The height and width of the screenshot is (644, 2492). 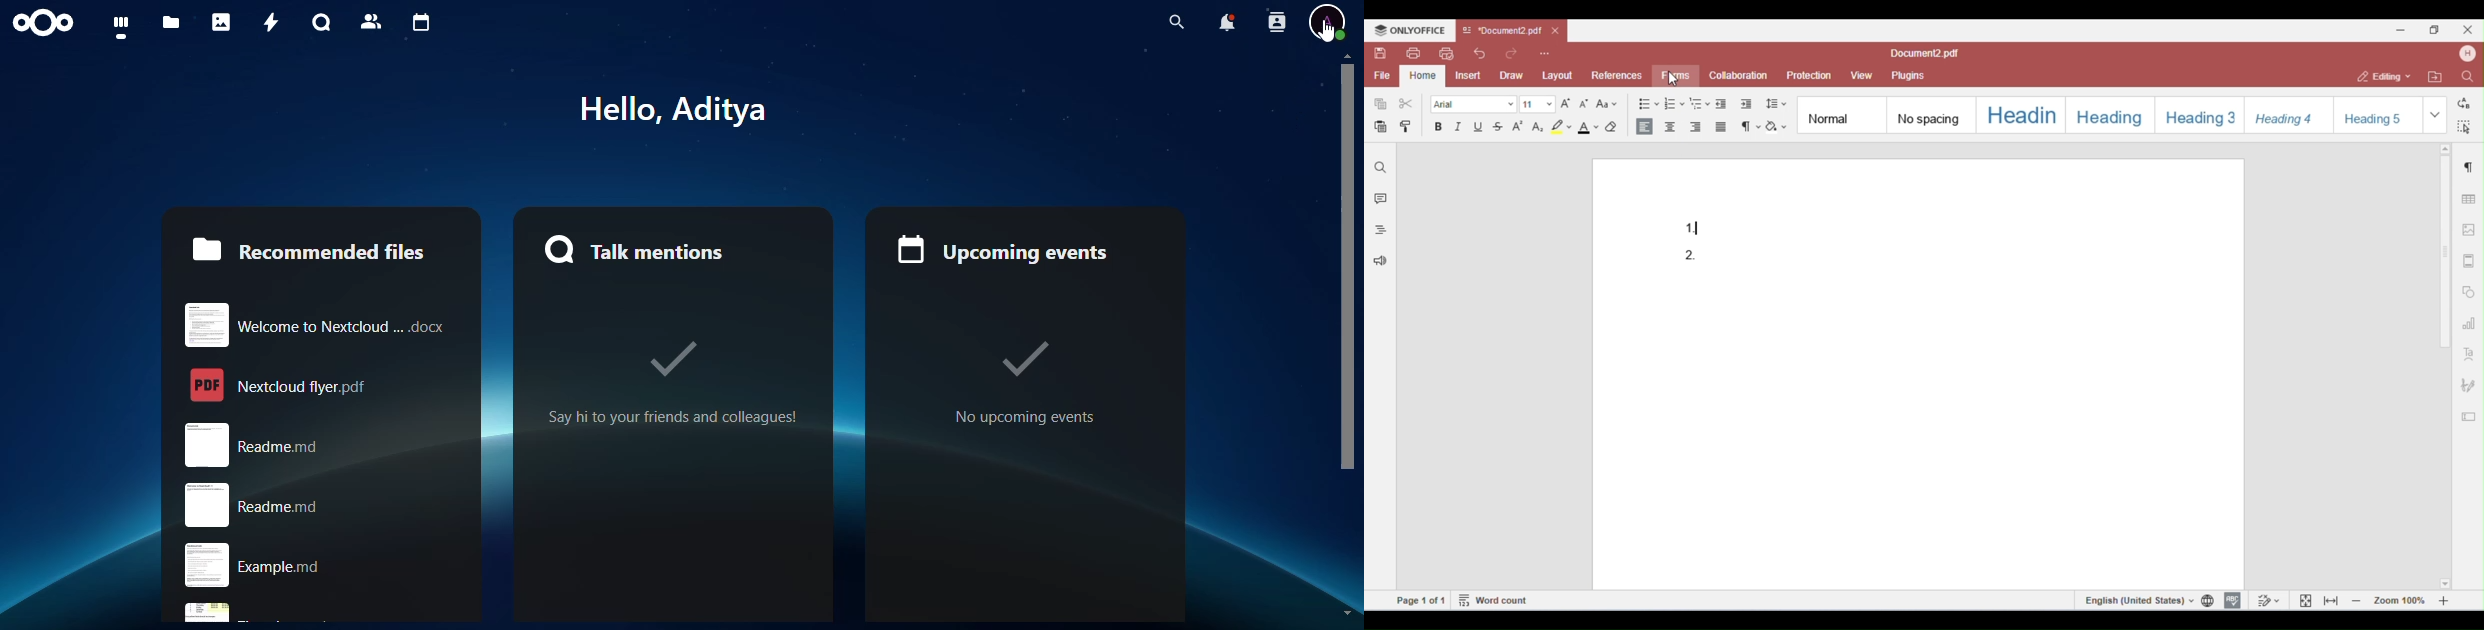 I want to click on search, so click(x=1171, y=22).